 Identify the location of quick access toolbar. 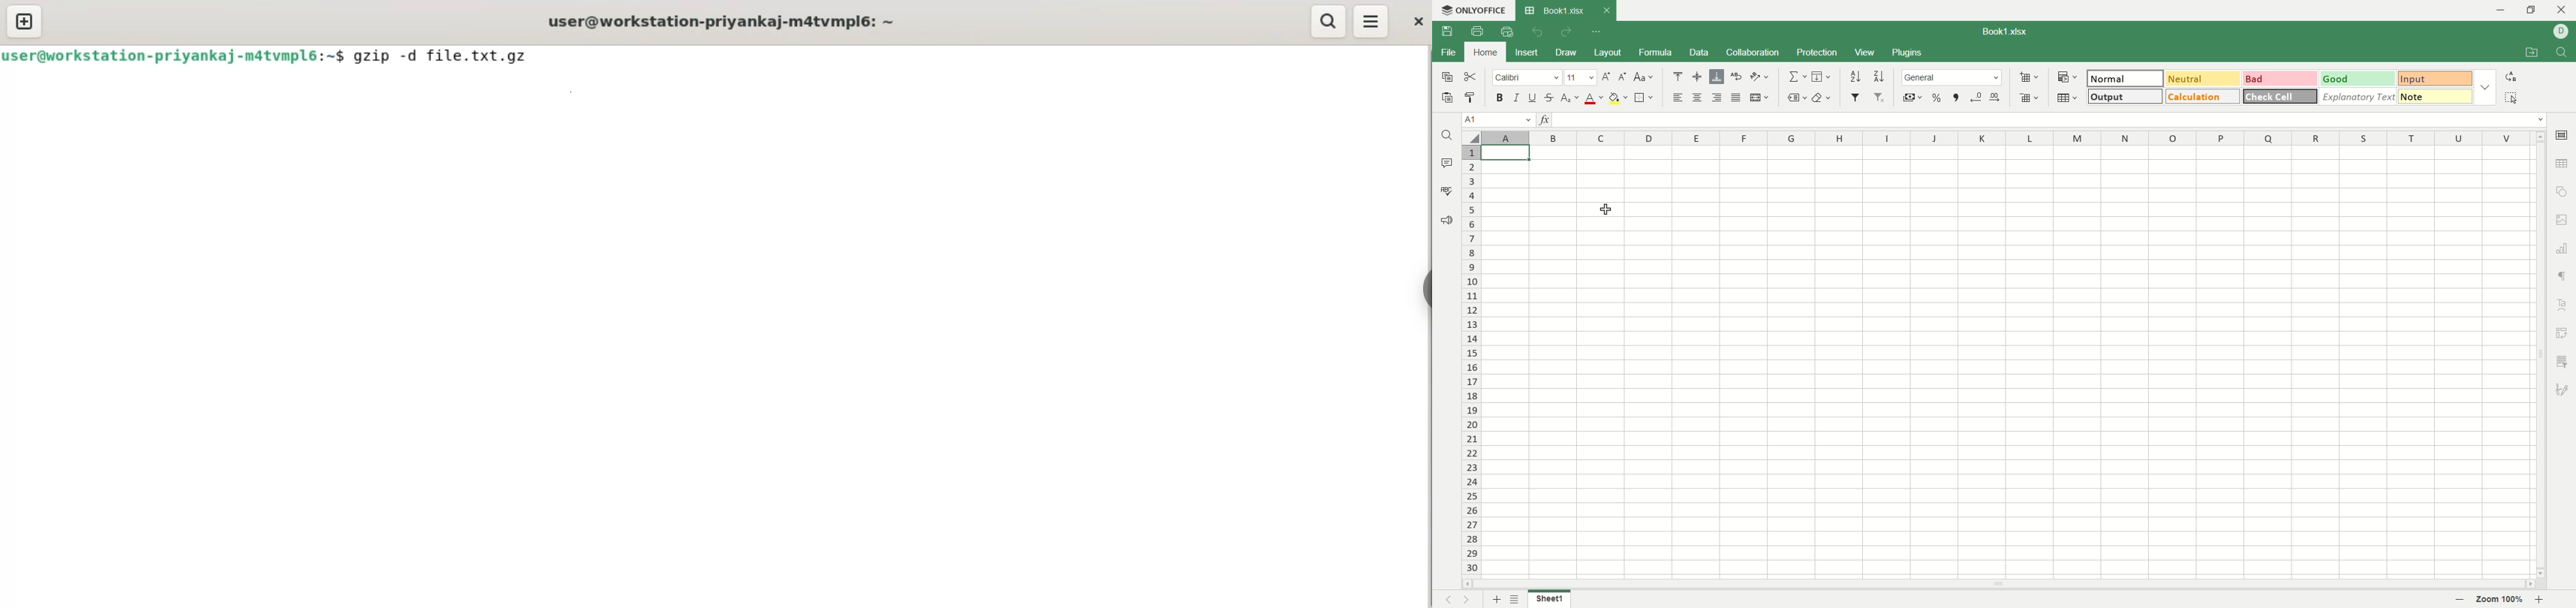
(1597, 33).